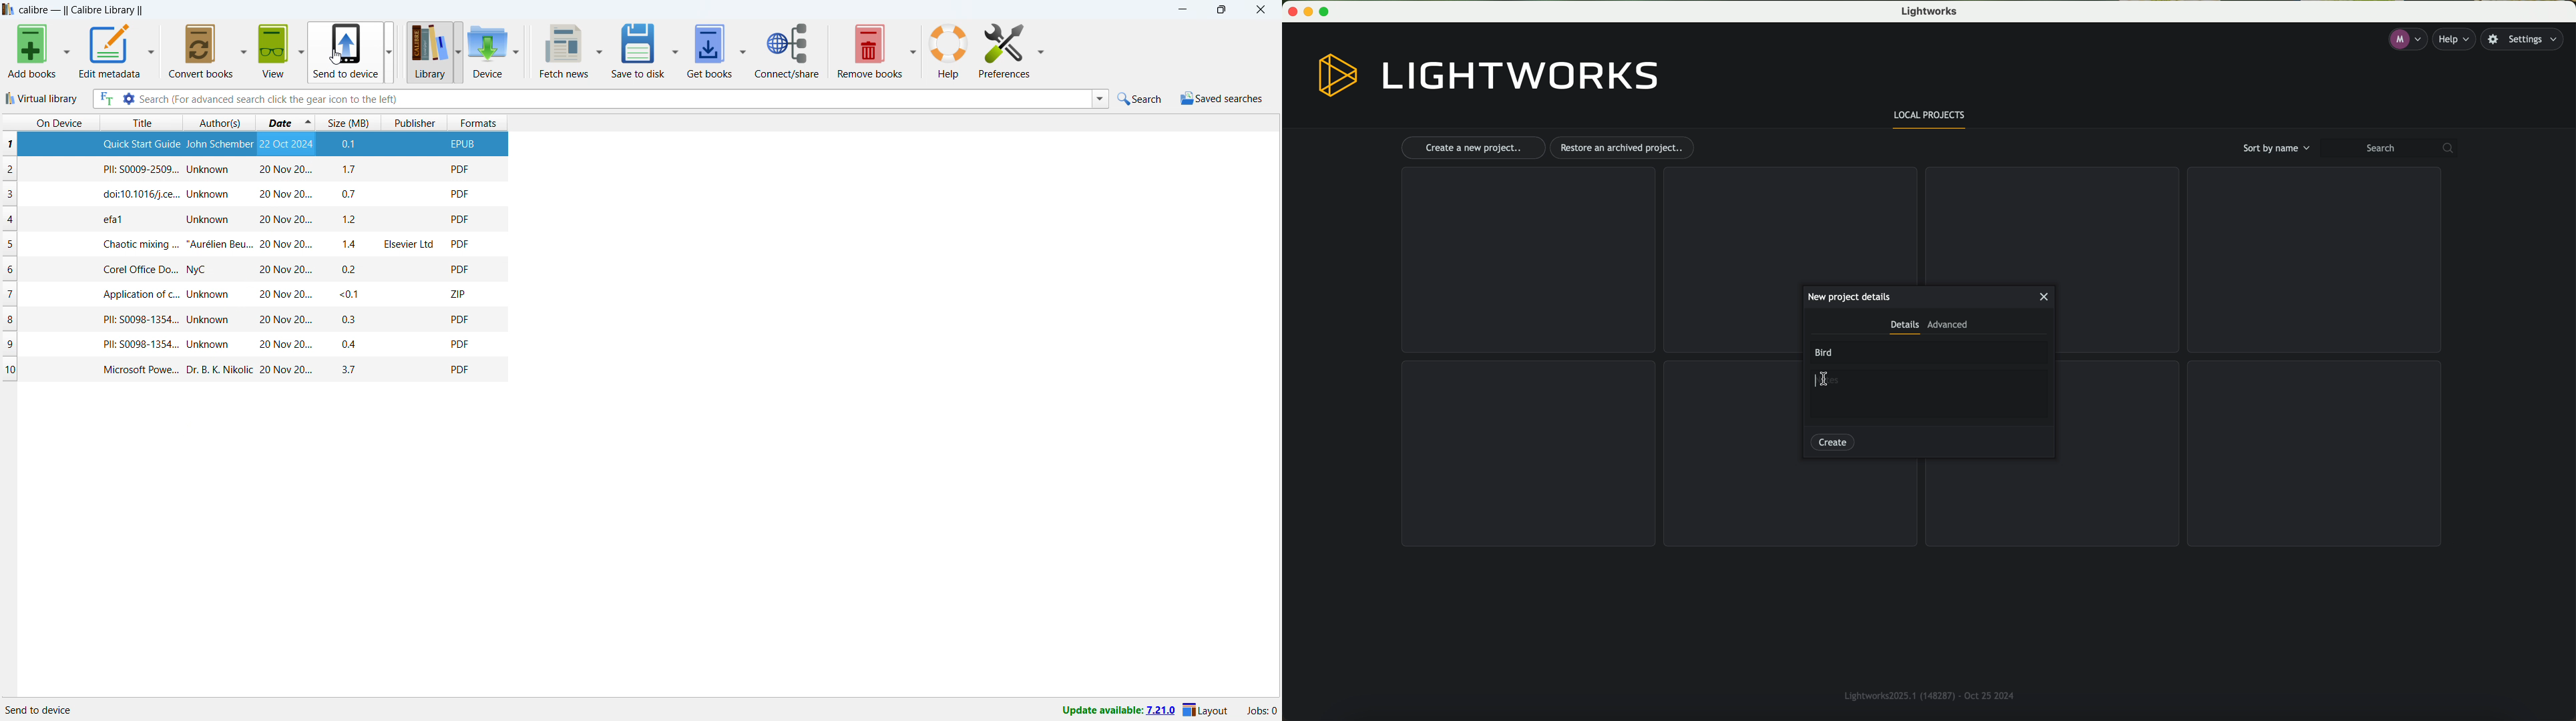 The height and width of the screenshot is (728, 2576). What do you see at coordinates (1832, 382) in the screenshot?
I see `type note` at bounding box center [1832, 382].